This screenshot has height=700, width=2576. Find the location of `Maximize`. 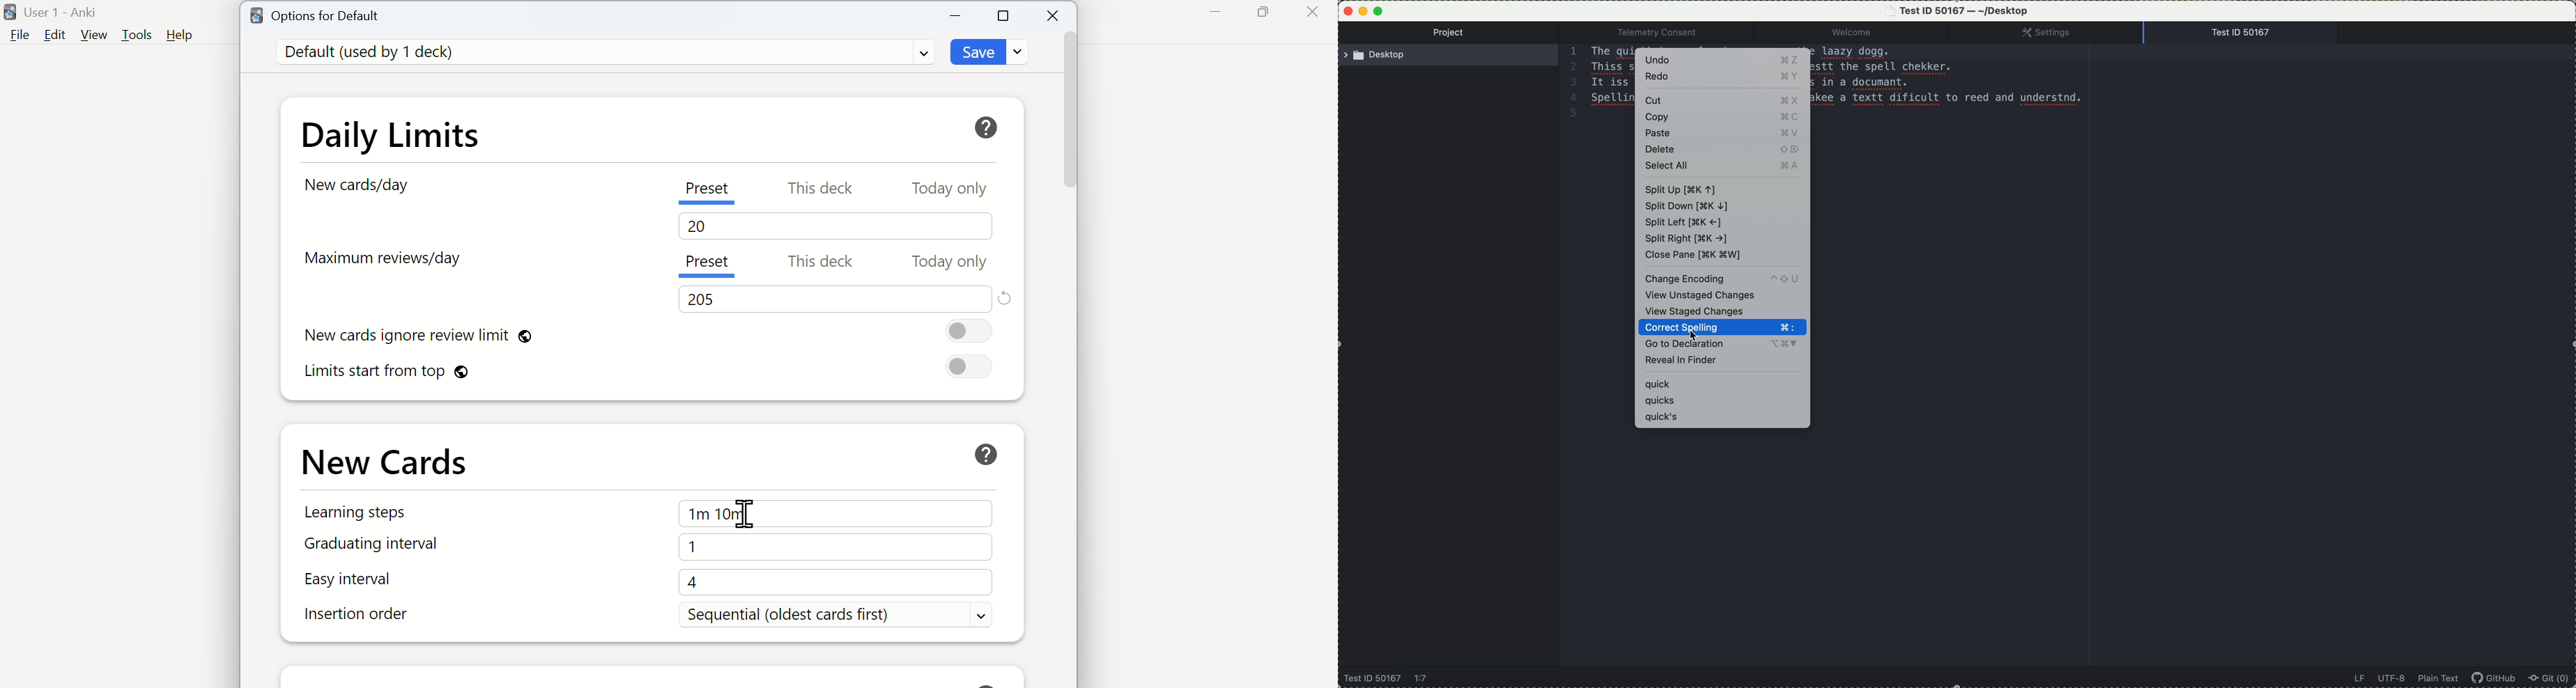

Maximize is located at coordinates (1263, 16).